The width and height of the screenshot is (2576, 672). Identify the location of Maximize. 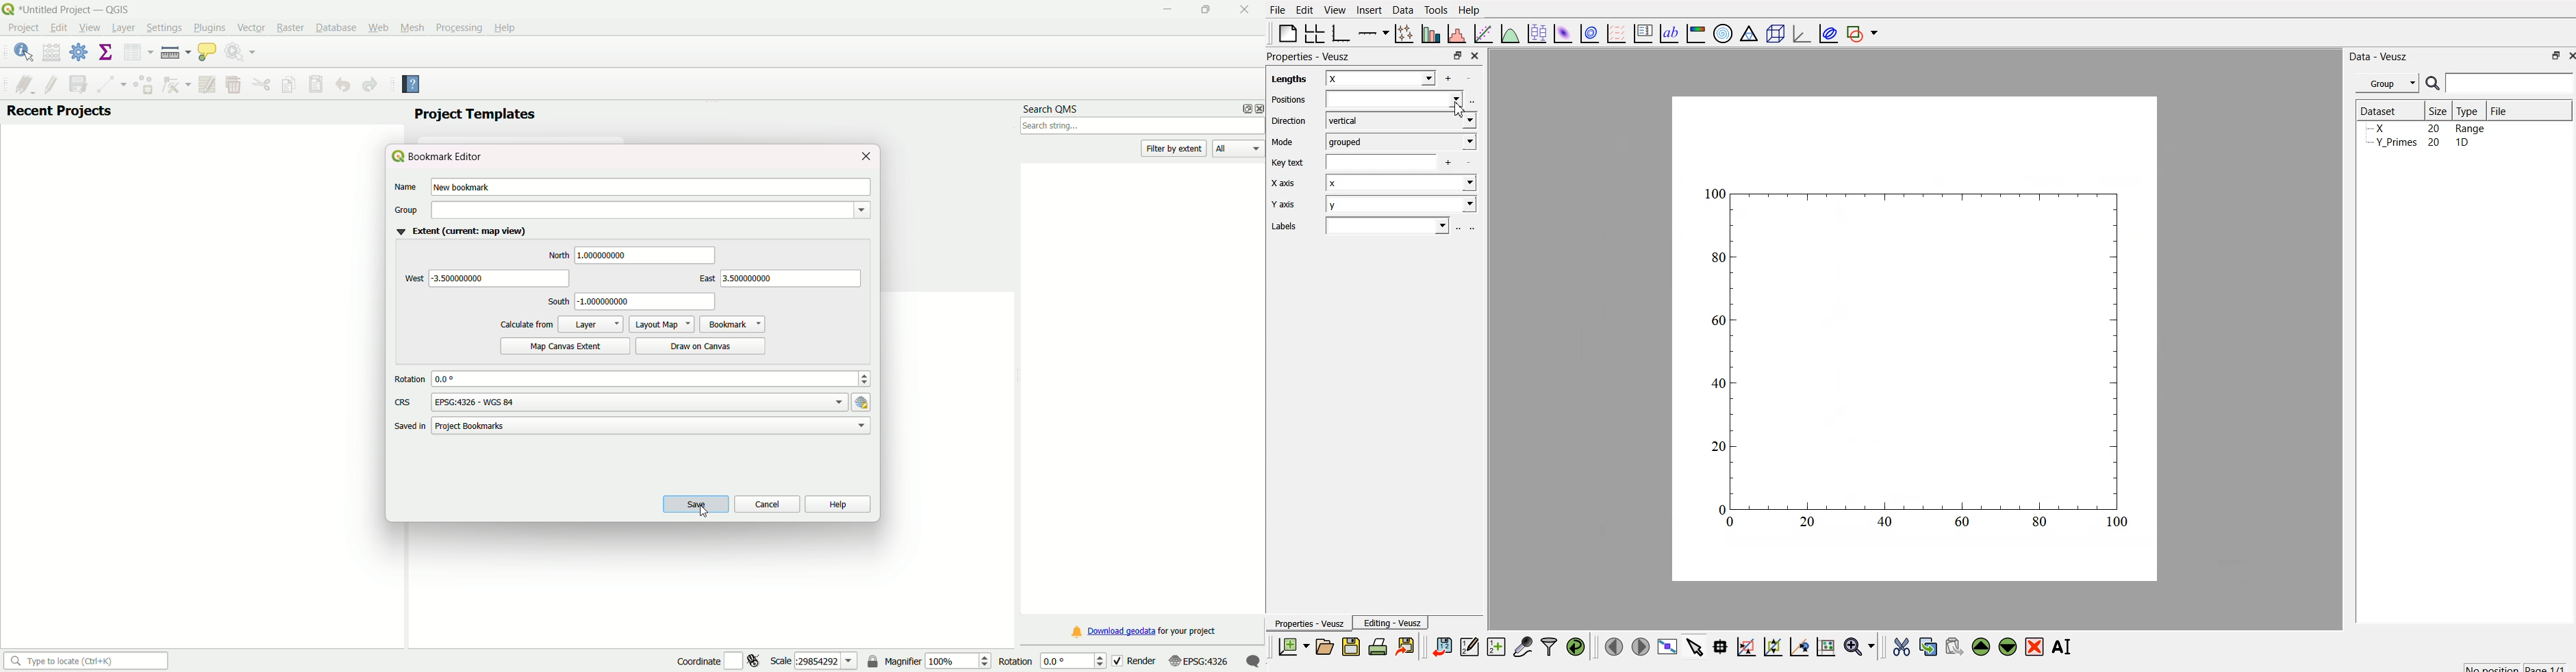
(1205, 11).